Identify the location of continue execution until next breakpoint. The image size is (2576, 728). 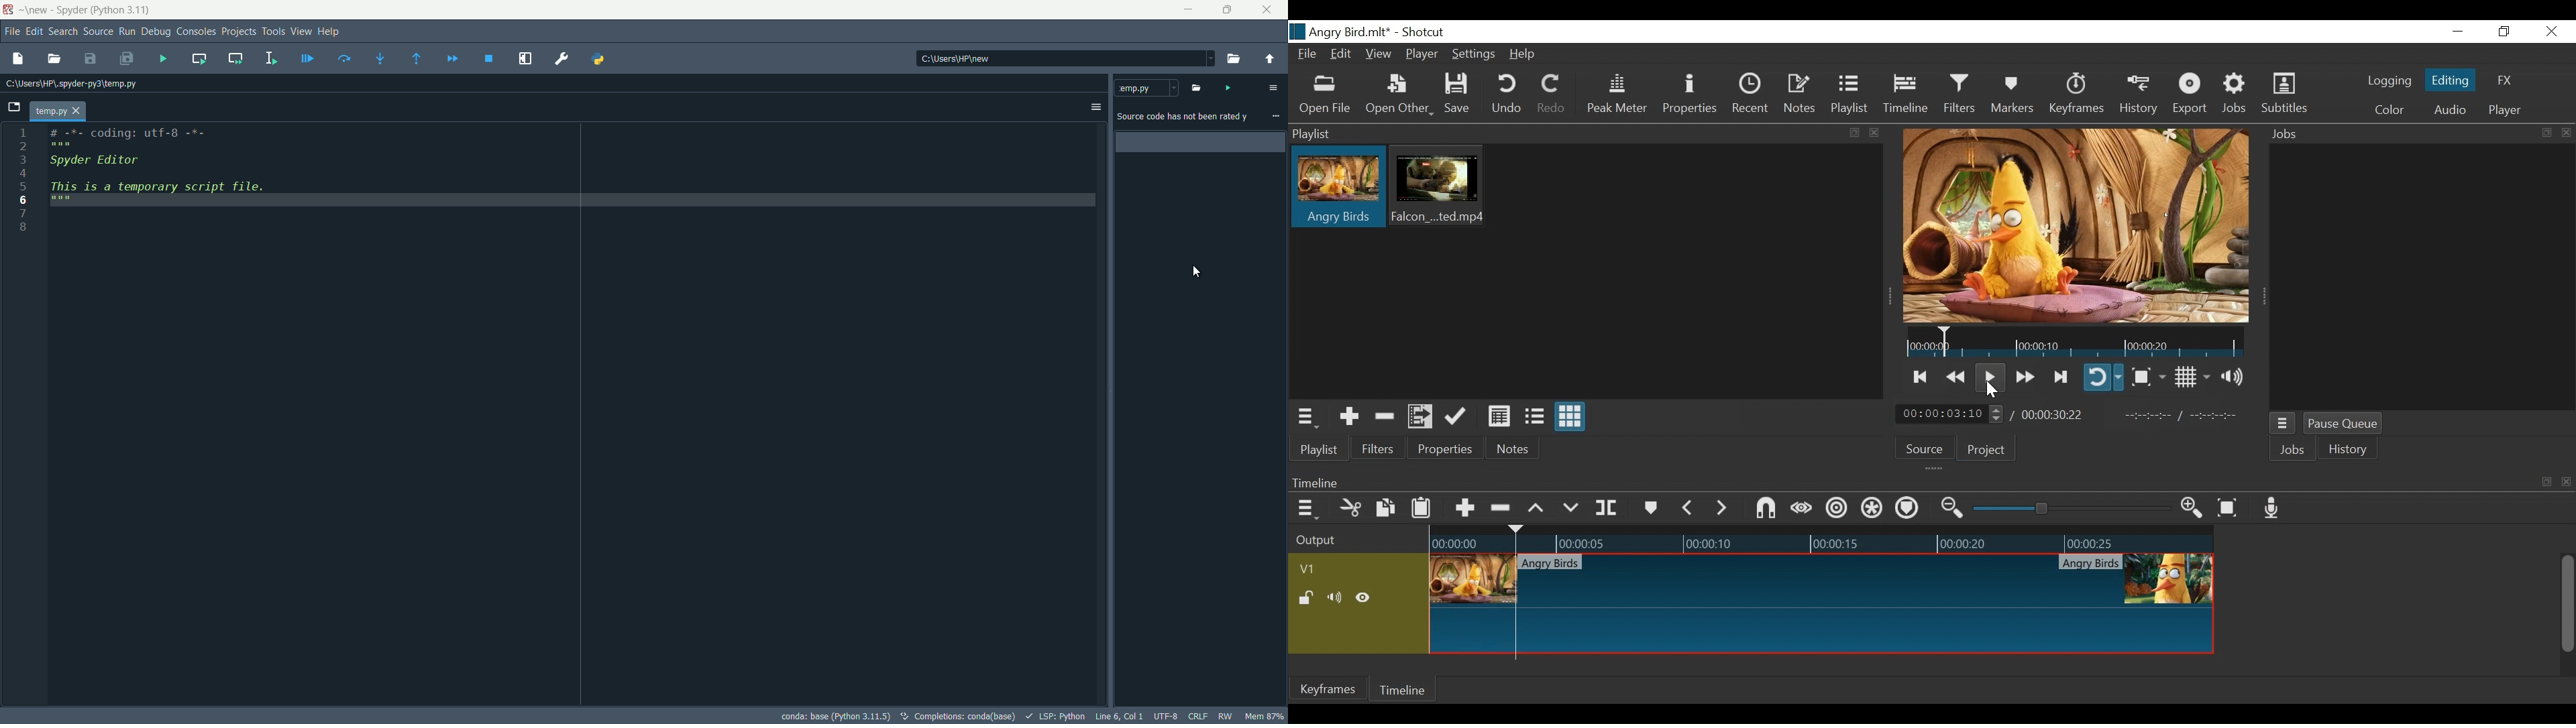
(453, 60).